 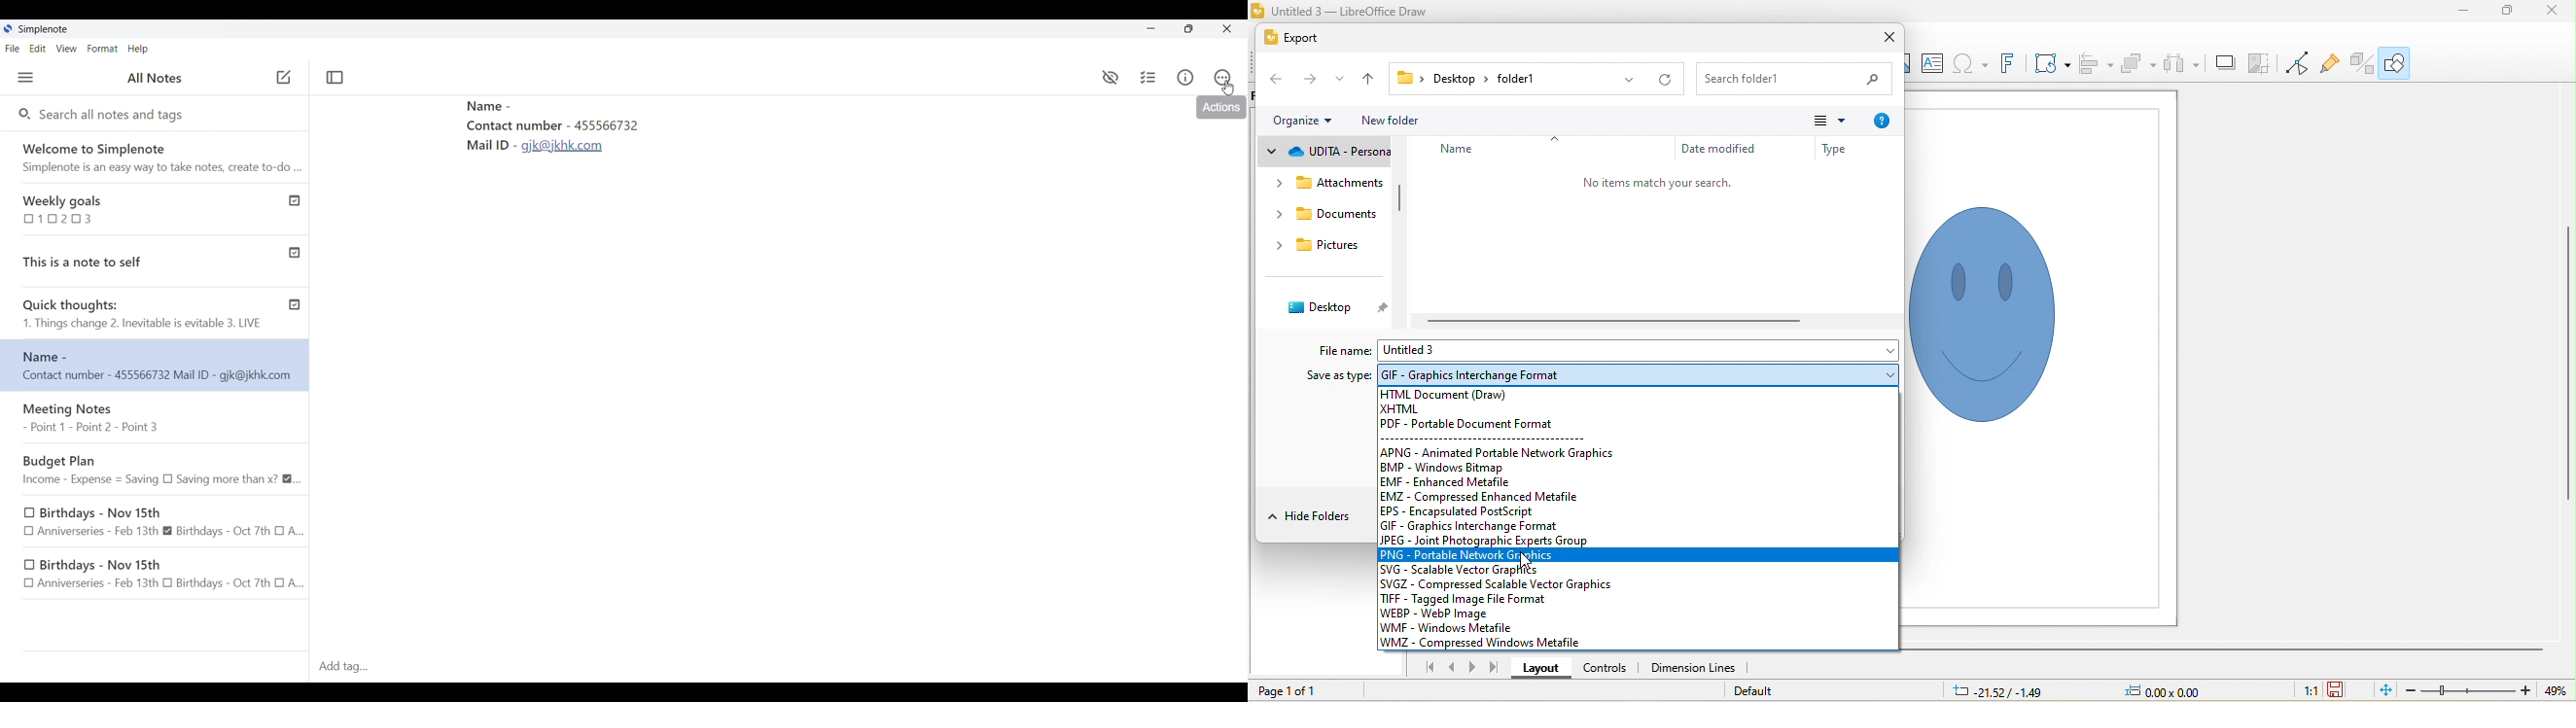 What do you see at coordinates (2136, 64) in the screenshot?
I see `arrange` at bounding box center [2136, 64].